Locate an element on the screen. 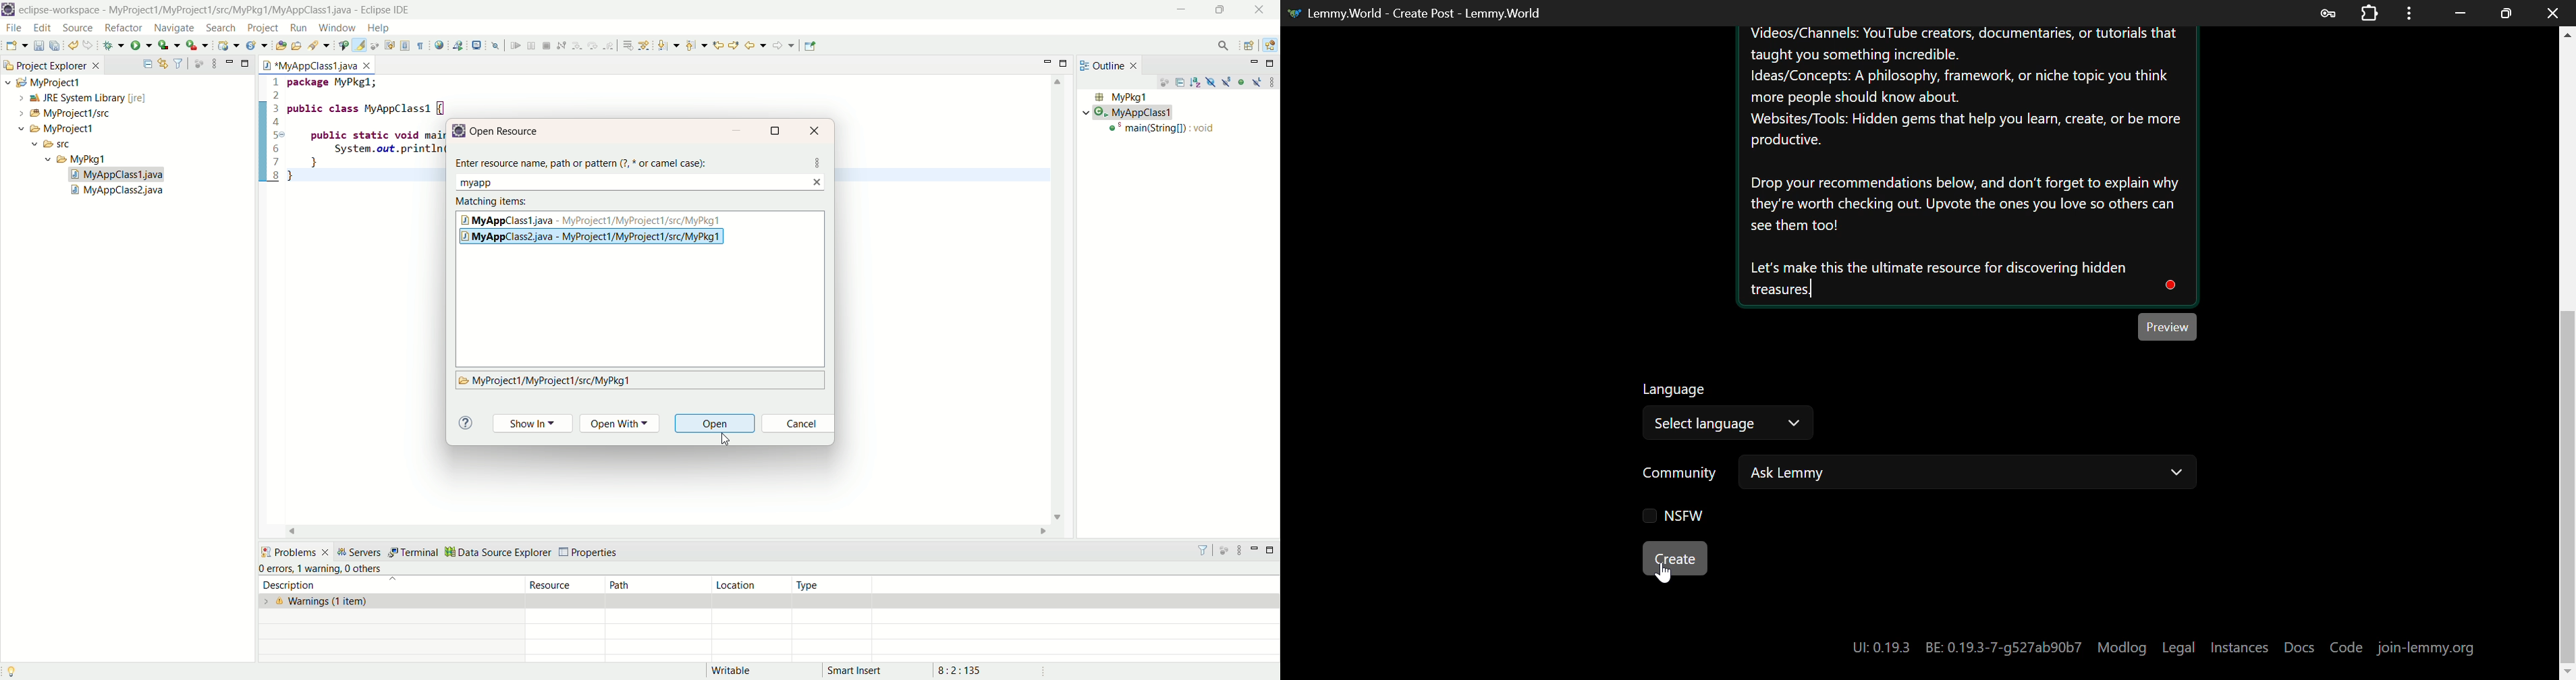  mypkg1 is located at coordinates (77, 159).